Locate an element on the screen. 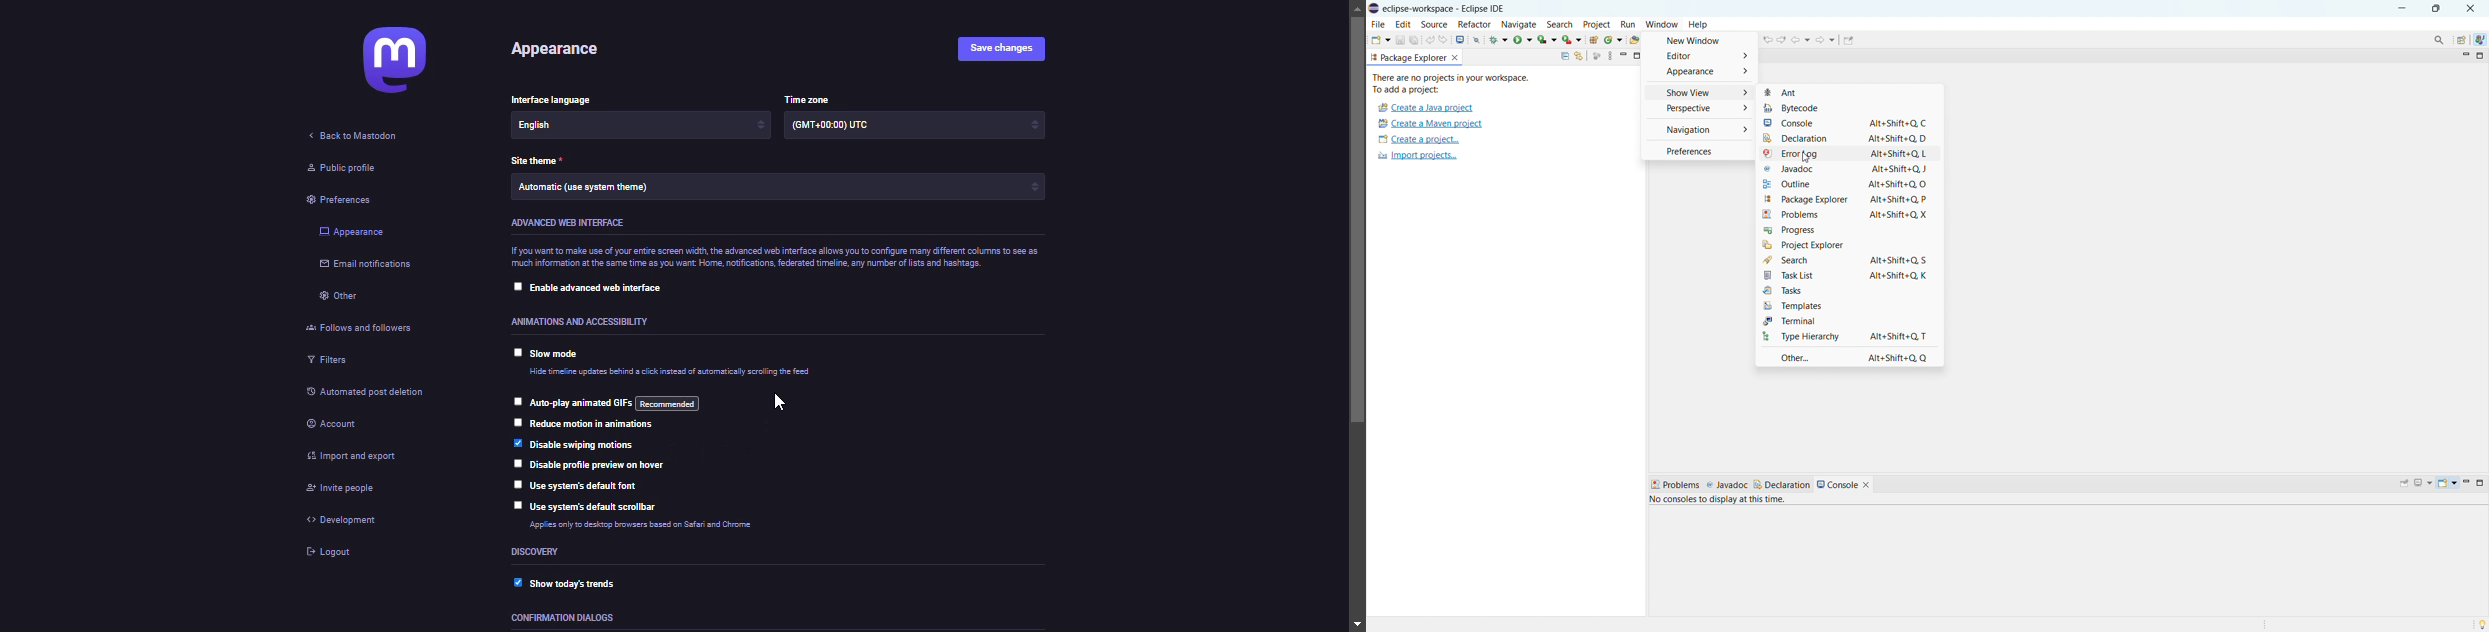 The height and width of the screenshot is (644, 2492). other is located at coordinates (338, 297).